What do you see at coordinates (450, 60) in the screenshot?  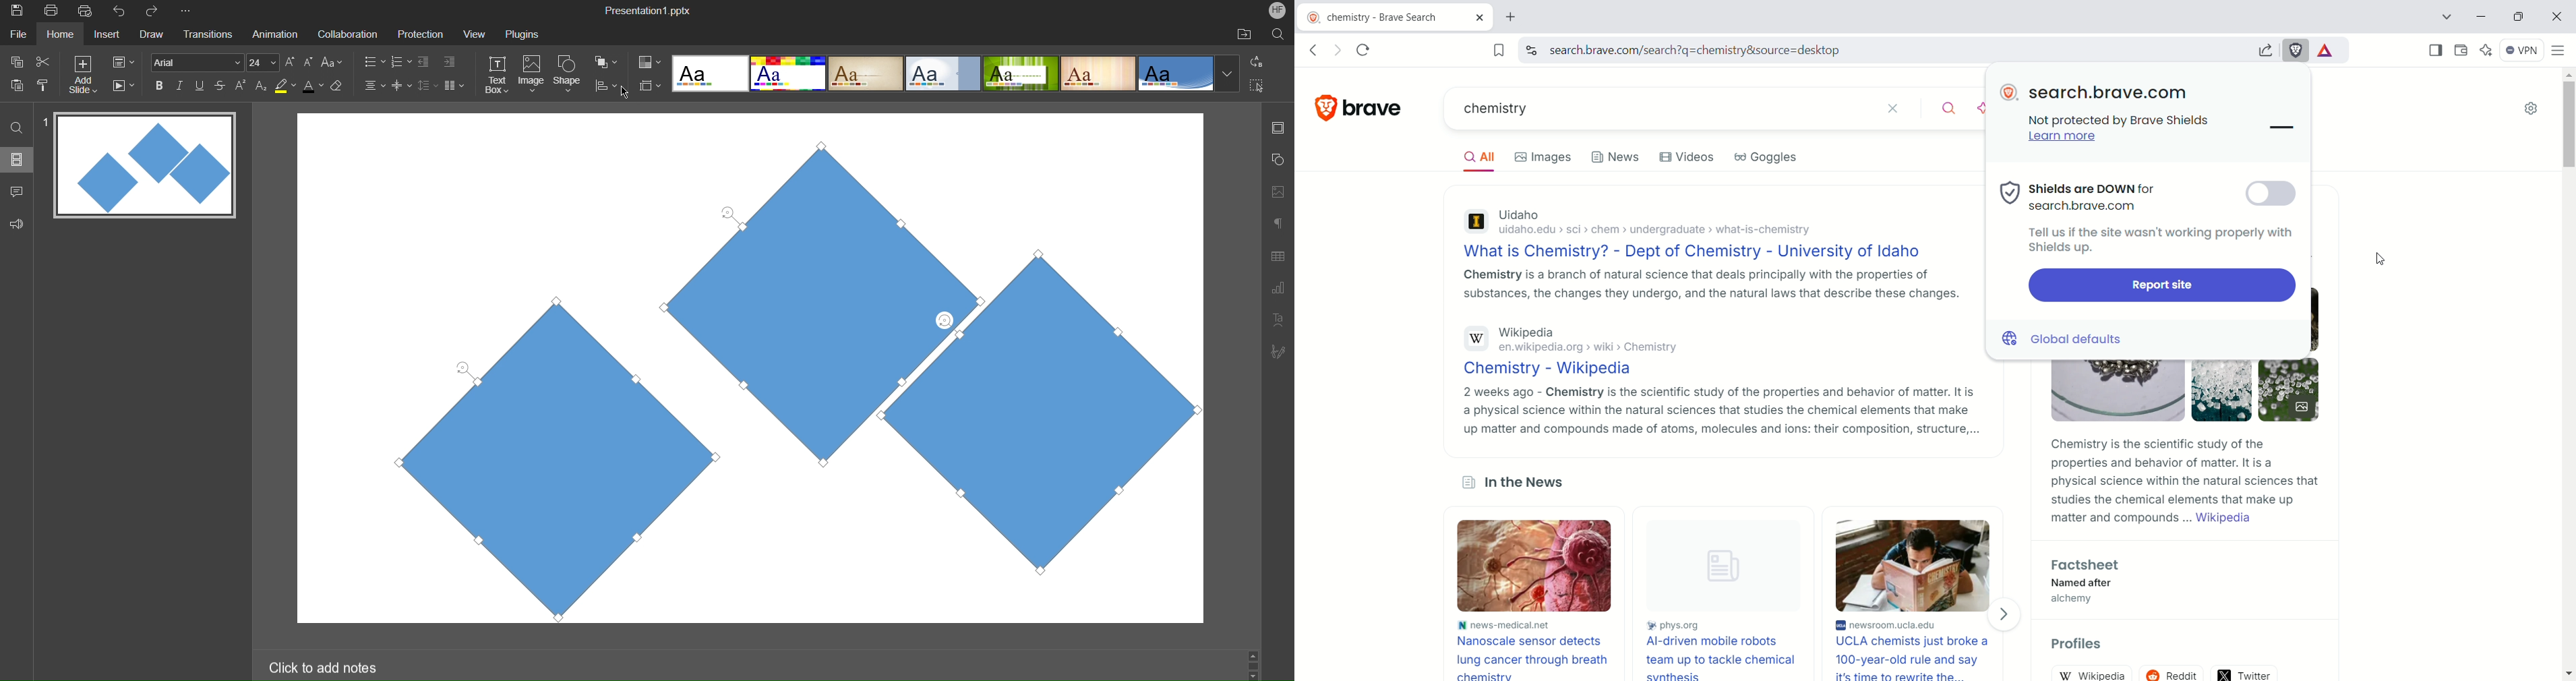 I see `Increase Indent` at bounding box center [450, 60].